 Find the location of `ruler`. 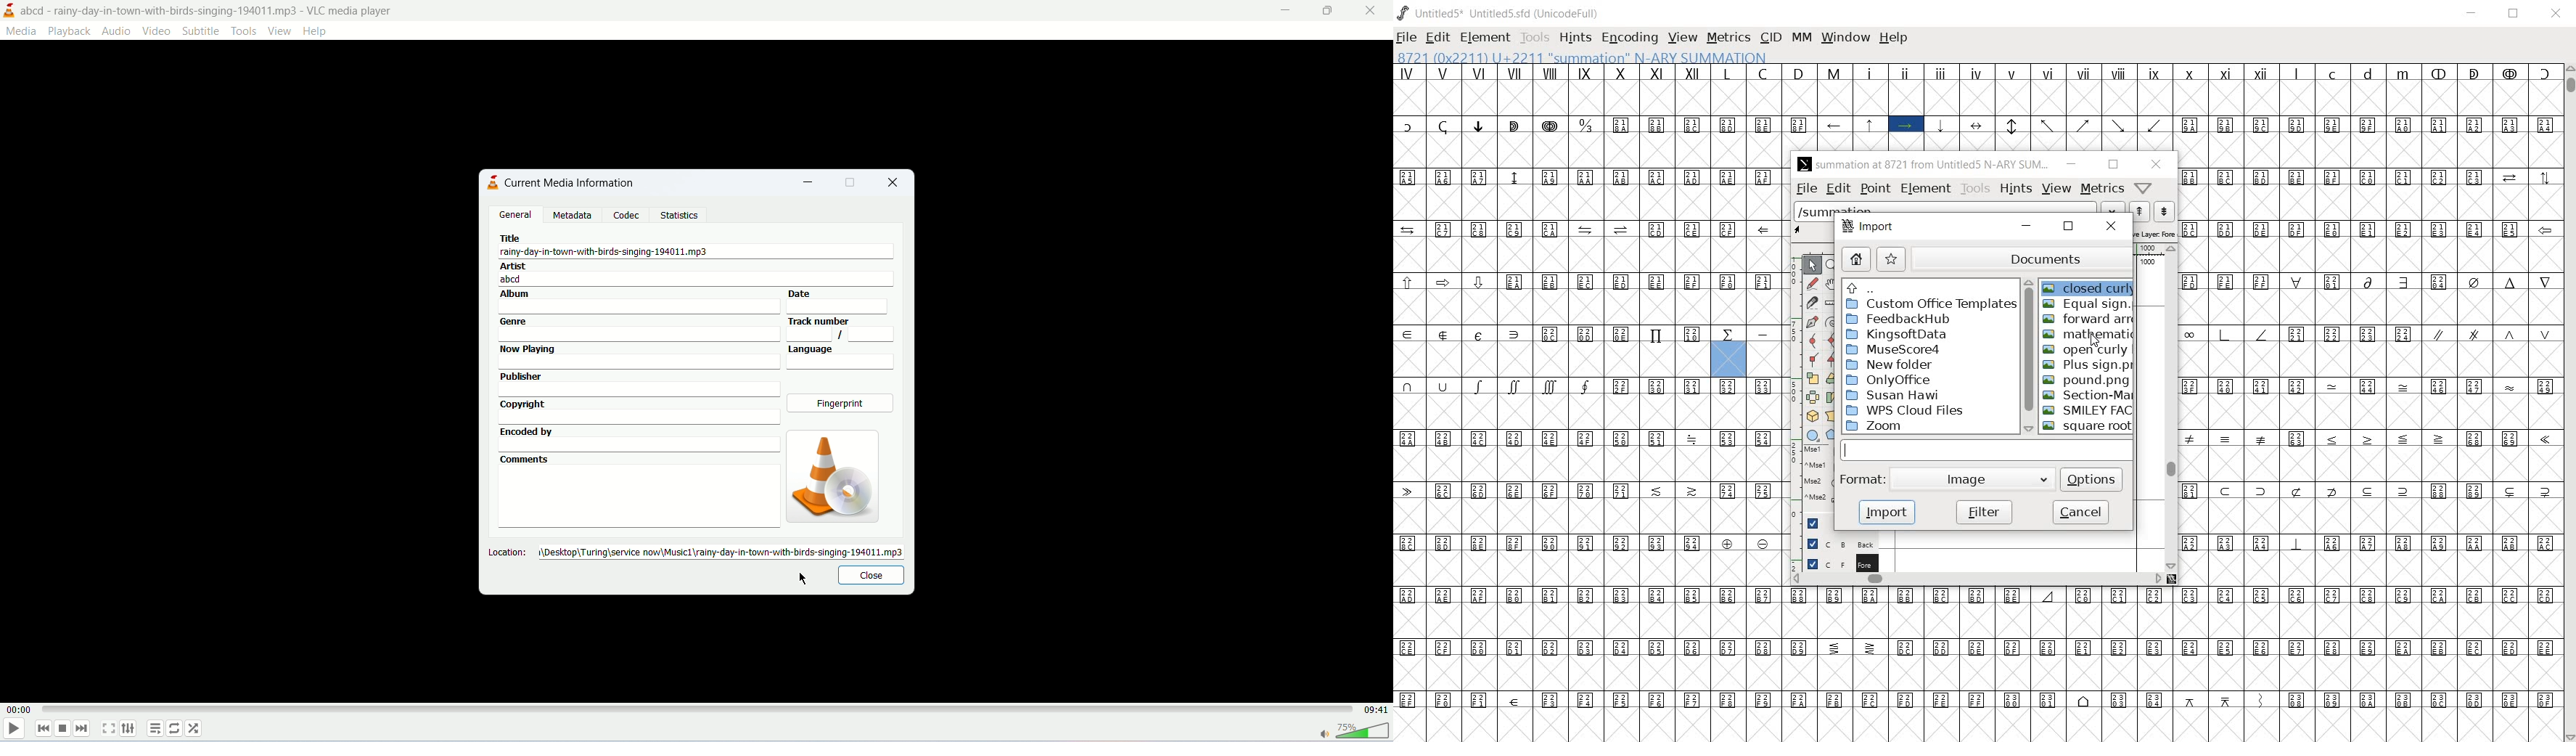

ruler is located at coordinates (2149, 248).